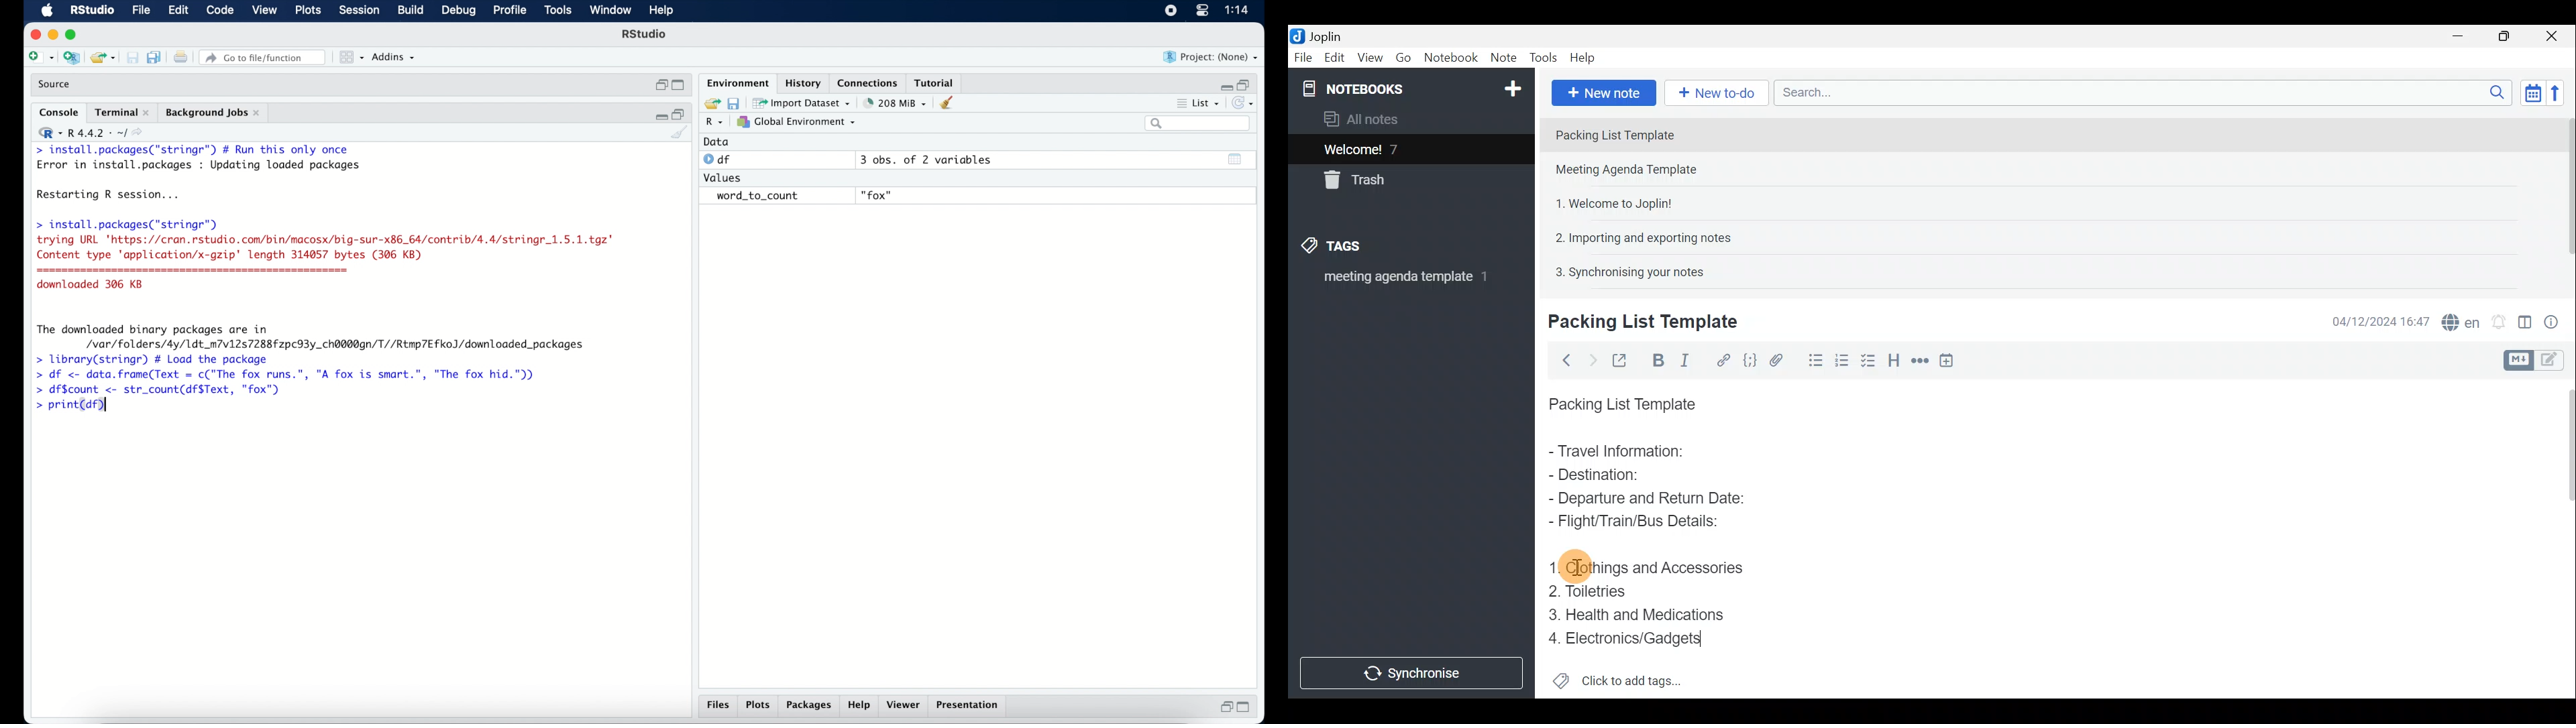 This screenshot has width=2576, height=728. Describe the element at coordinates (1413, 675) in the screenshot. I see `Synchronise` at that location.